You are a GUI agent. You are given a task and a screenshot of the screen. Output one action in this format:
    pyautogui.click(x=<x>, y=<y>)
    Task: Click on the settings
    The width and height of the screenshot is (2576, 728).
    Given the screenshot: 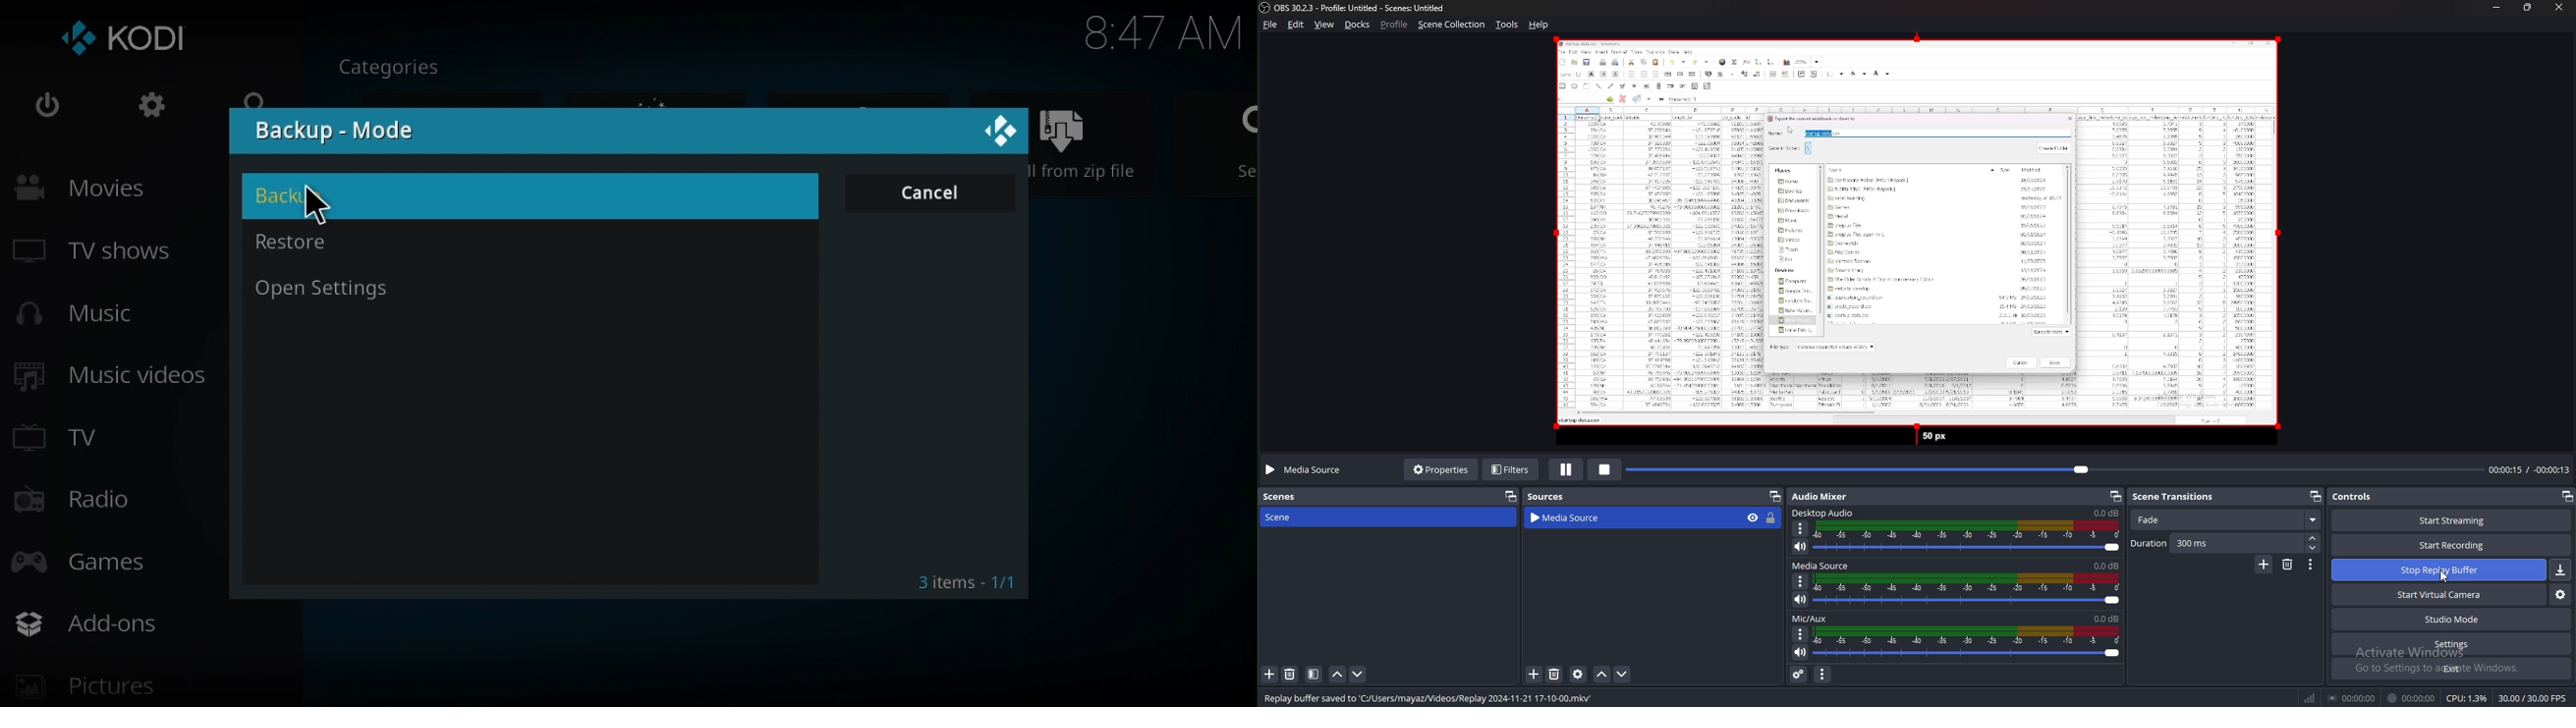 What is the action you would take?
    pyautogui.click(x=2452, y=644)
    